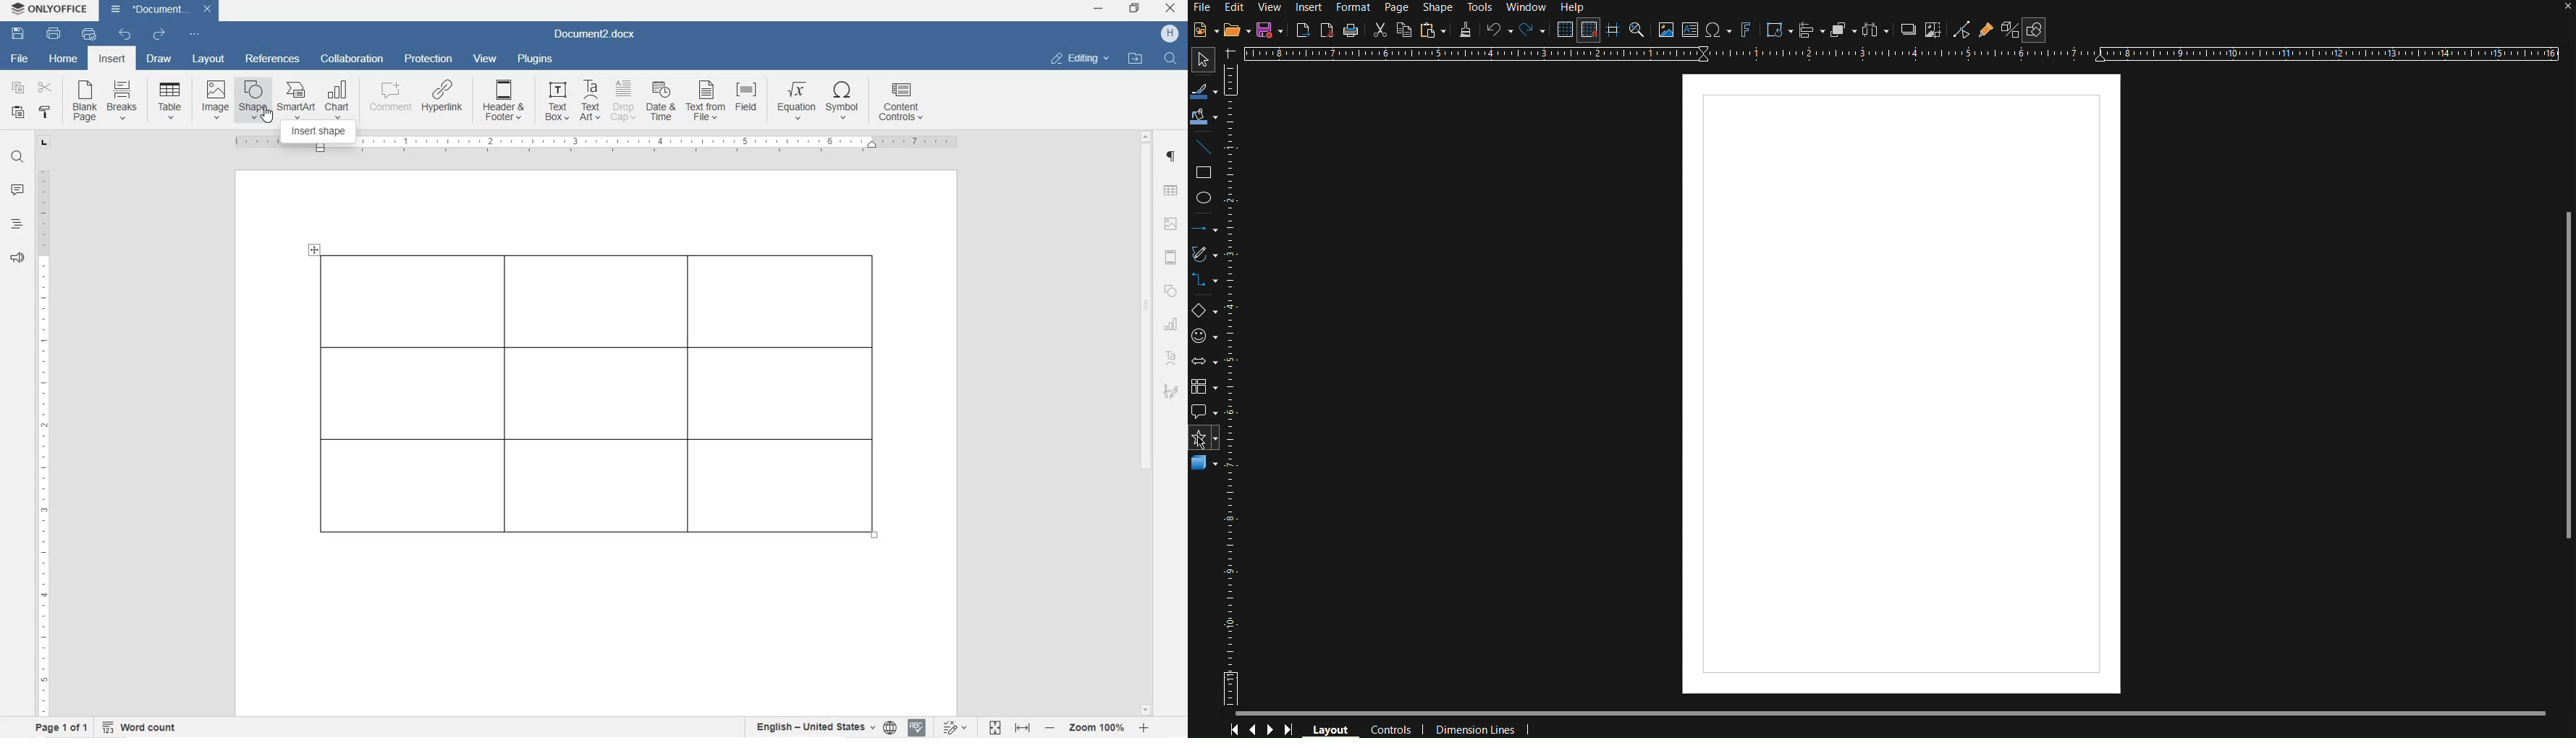 The height and width of the screenshot is (756, 2576). I want to click on file, so click(22, 60).